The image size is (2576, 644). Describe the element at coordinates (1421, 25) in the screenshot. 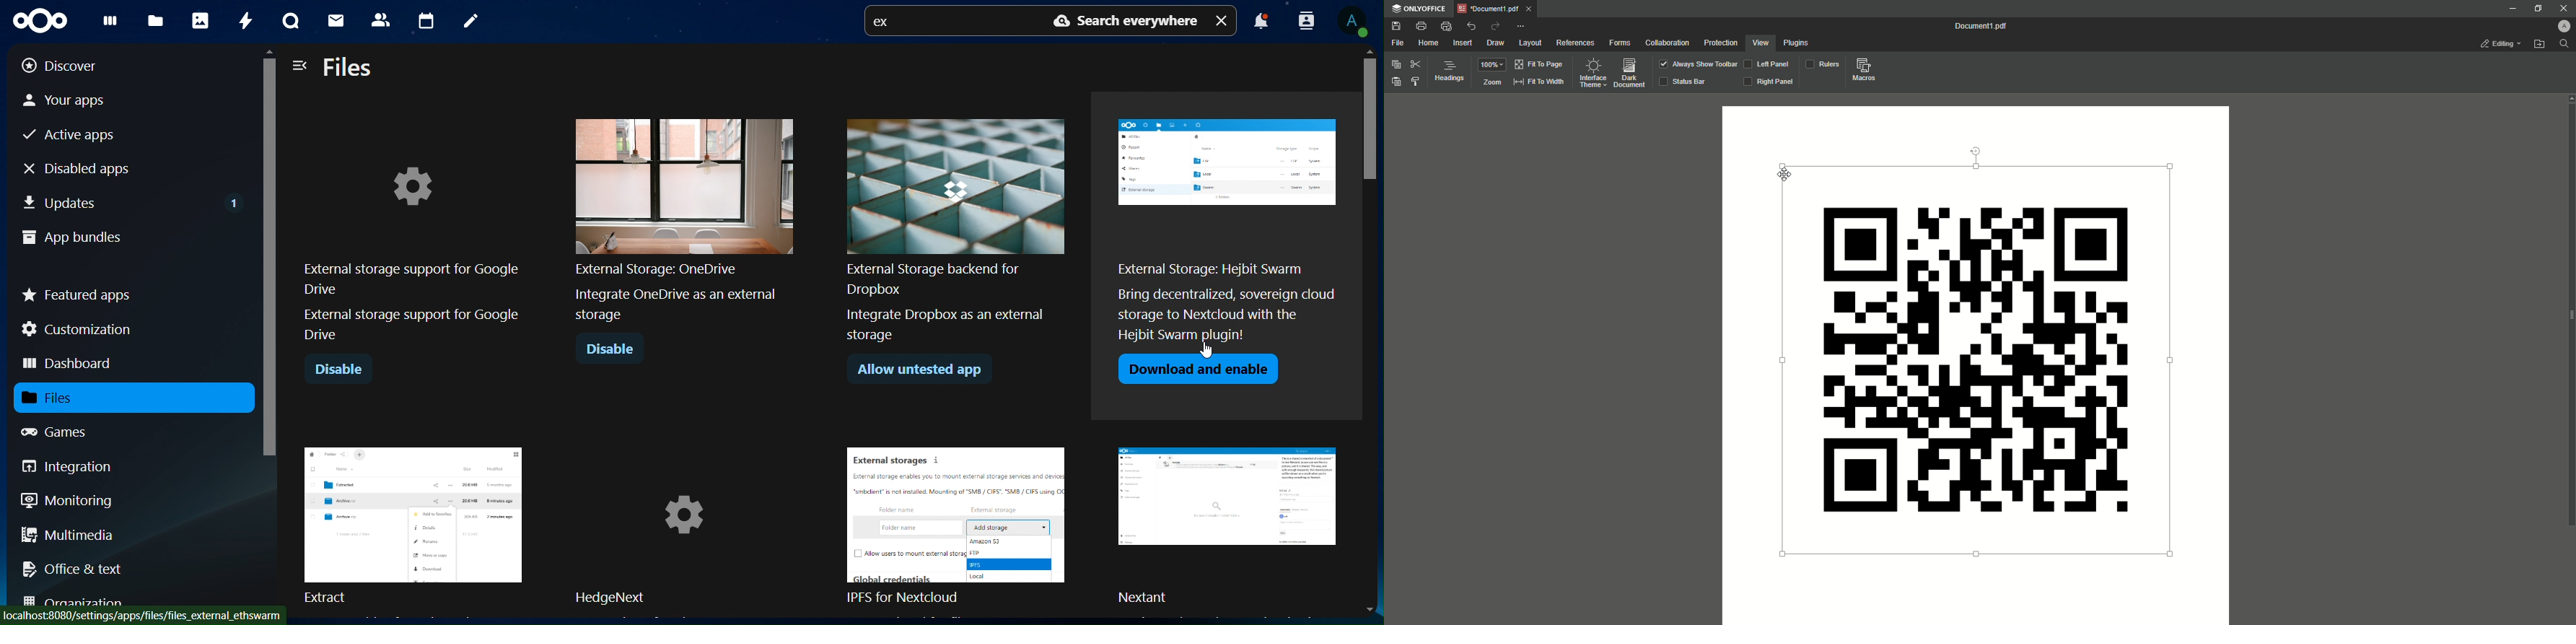

I see `Print` at that location.